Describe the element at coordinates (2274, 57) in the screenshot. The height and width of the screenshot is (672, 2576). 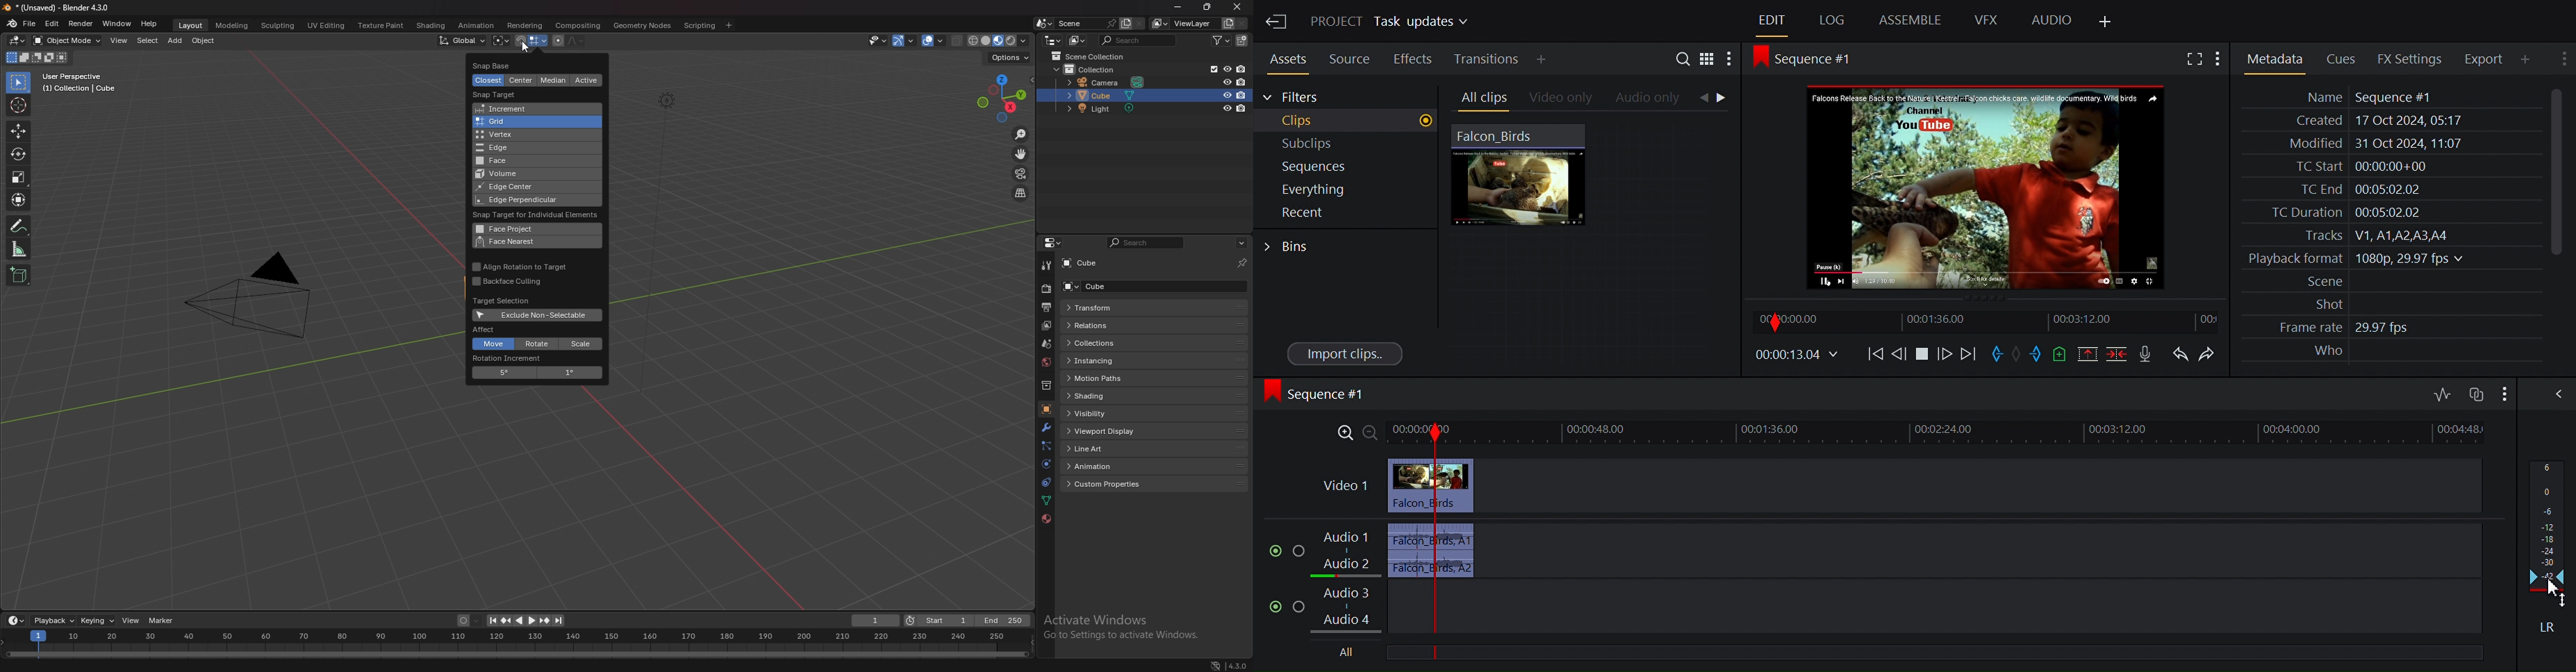
I see `Metadata` at that location.